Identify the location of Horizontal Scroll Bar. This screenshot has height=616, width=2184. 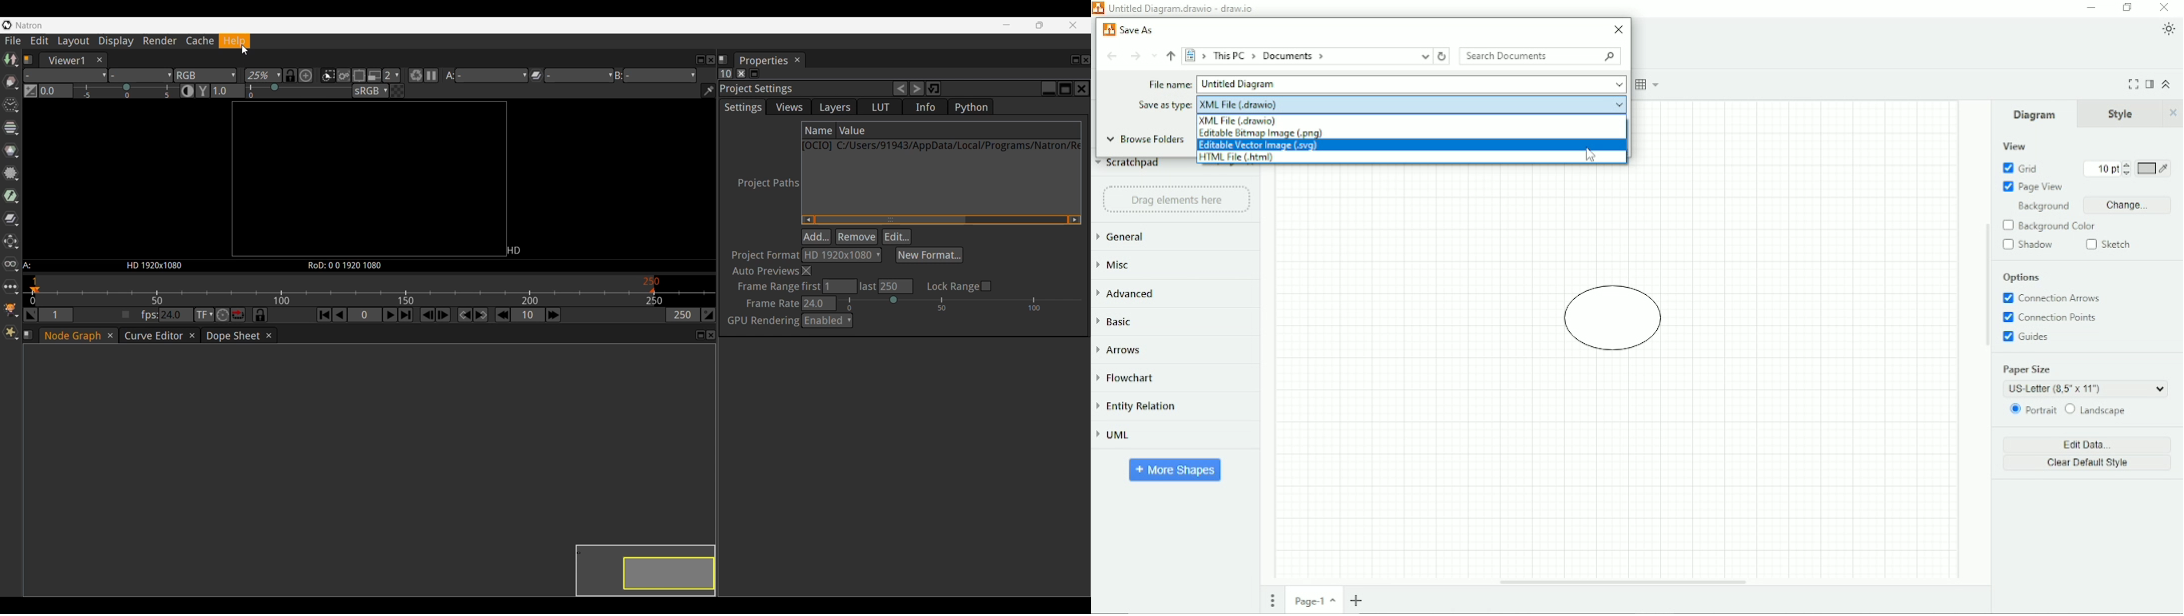
(1621, 582).